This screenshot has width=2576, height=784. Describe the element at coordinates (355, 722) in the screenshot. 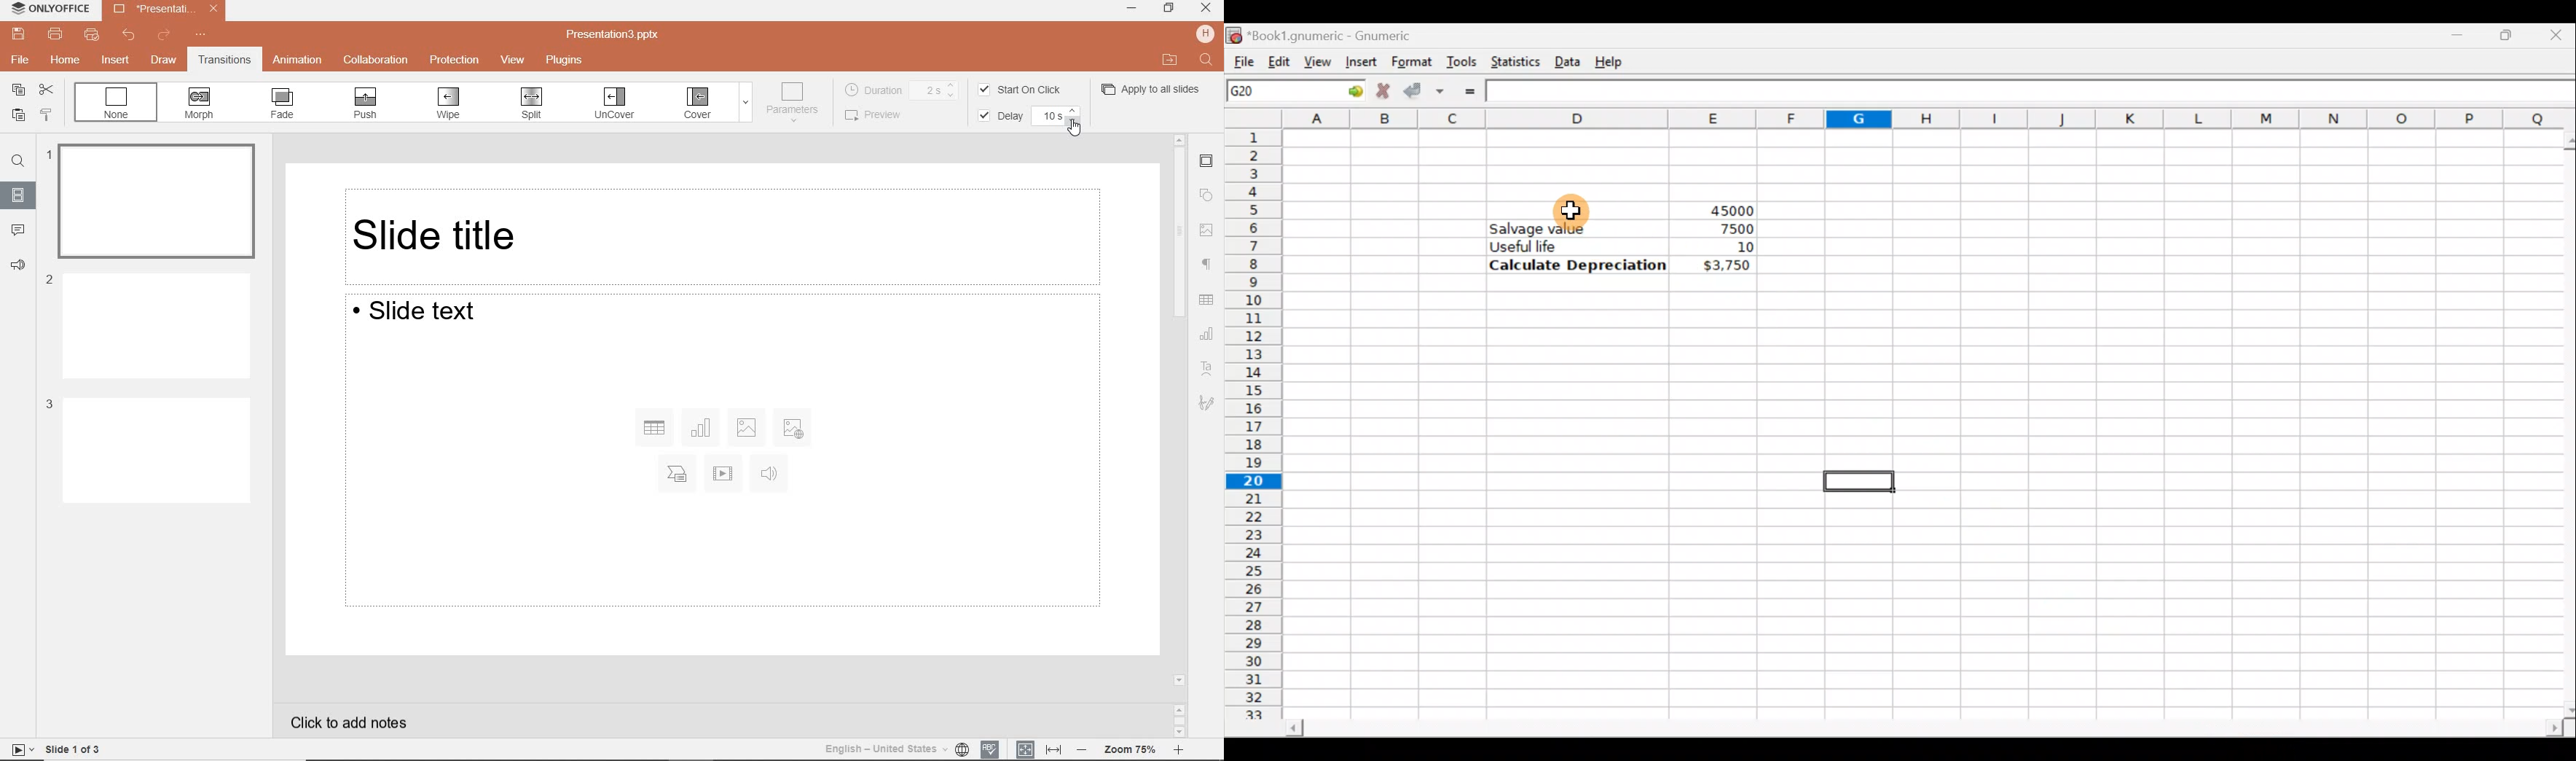

I see `click to add notes` at that location.